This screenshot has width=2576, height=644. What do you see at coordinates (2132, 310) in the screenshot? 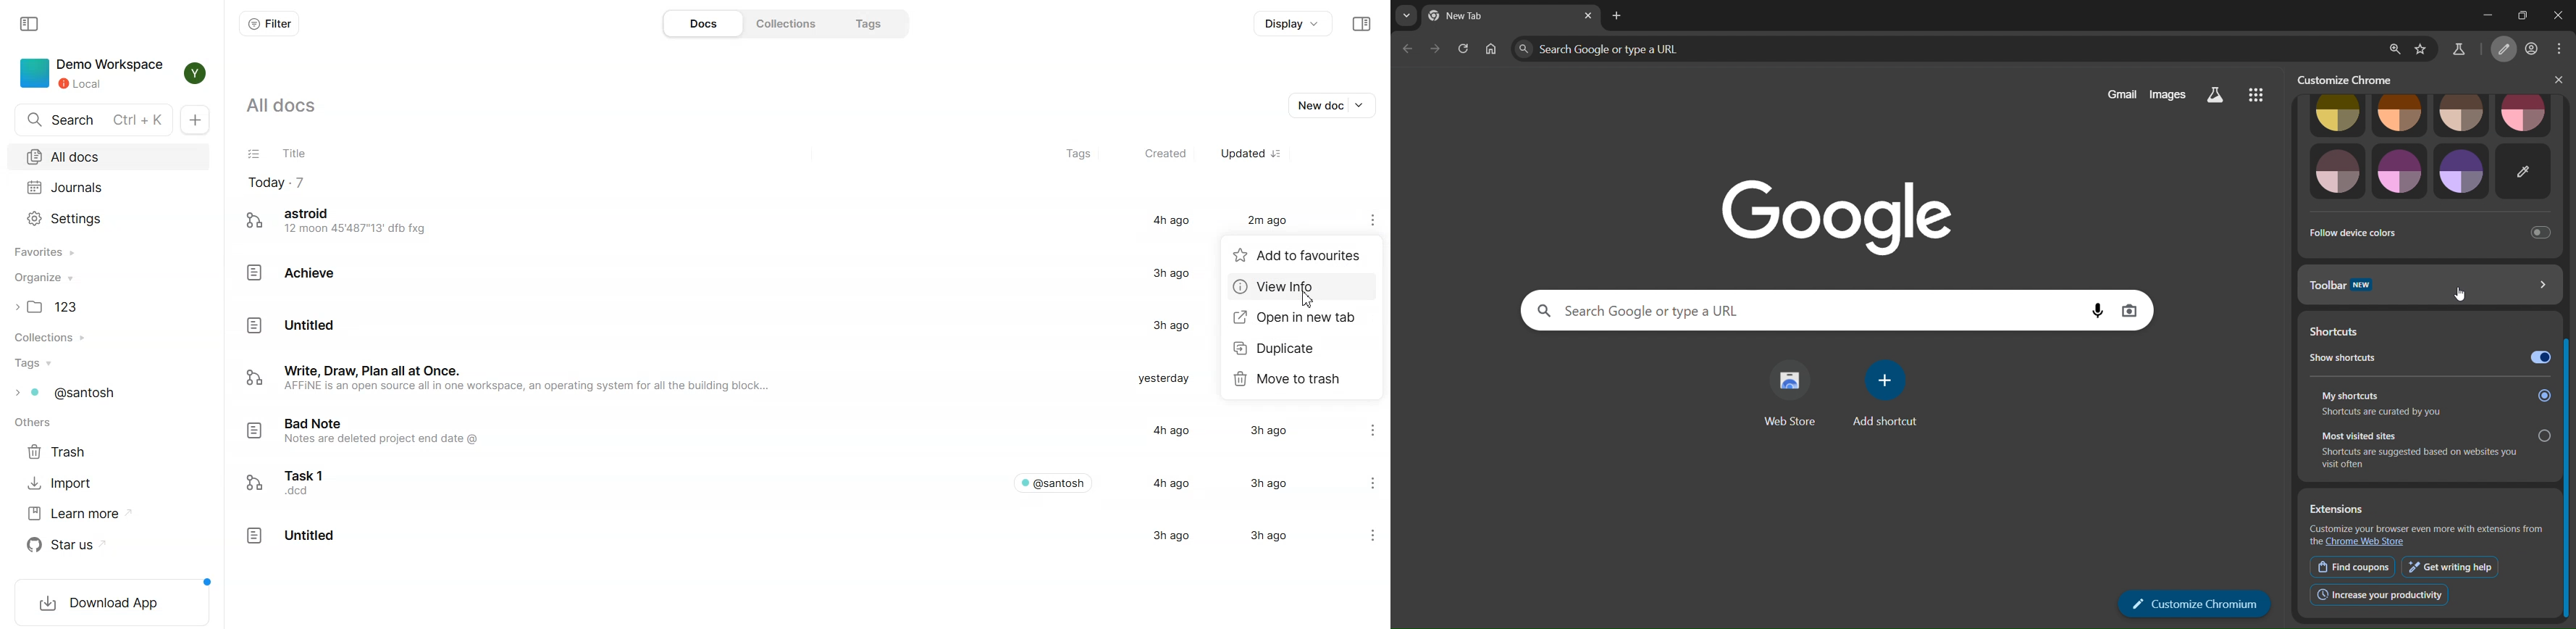
I see `image search` at bounding box center [2132, 310].